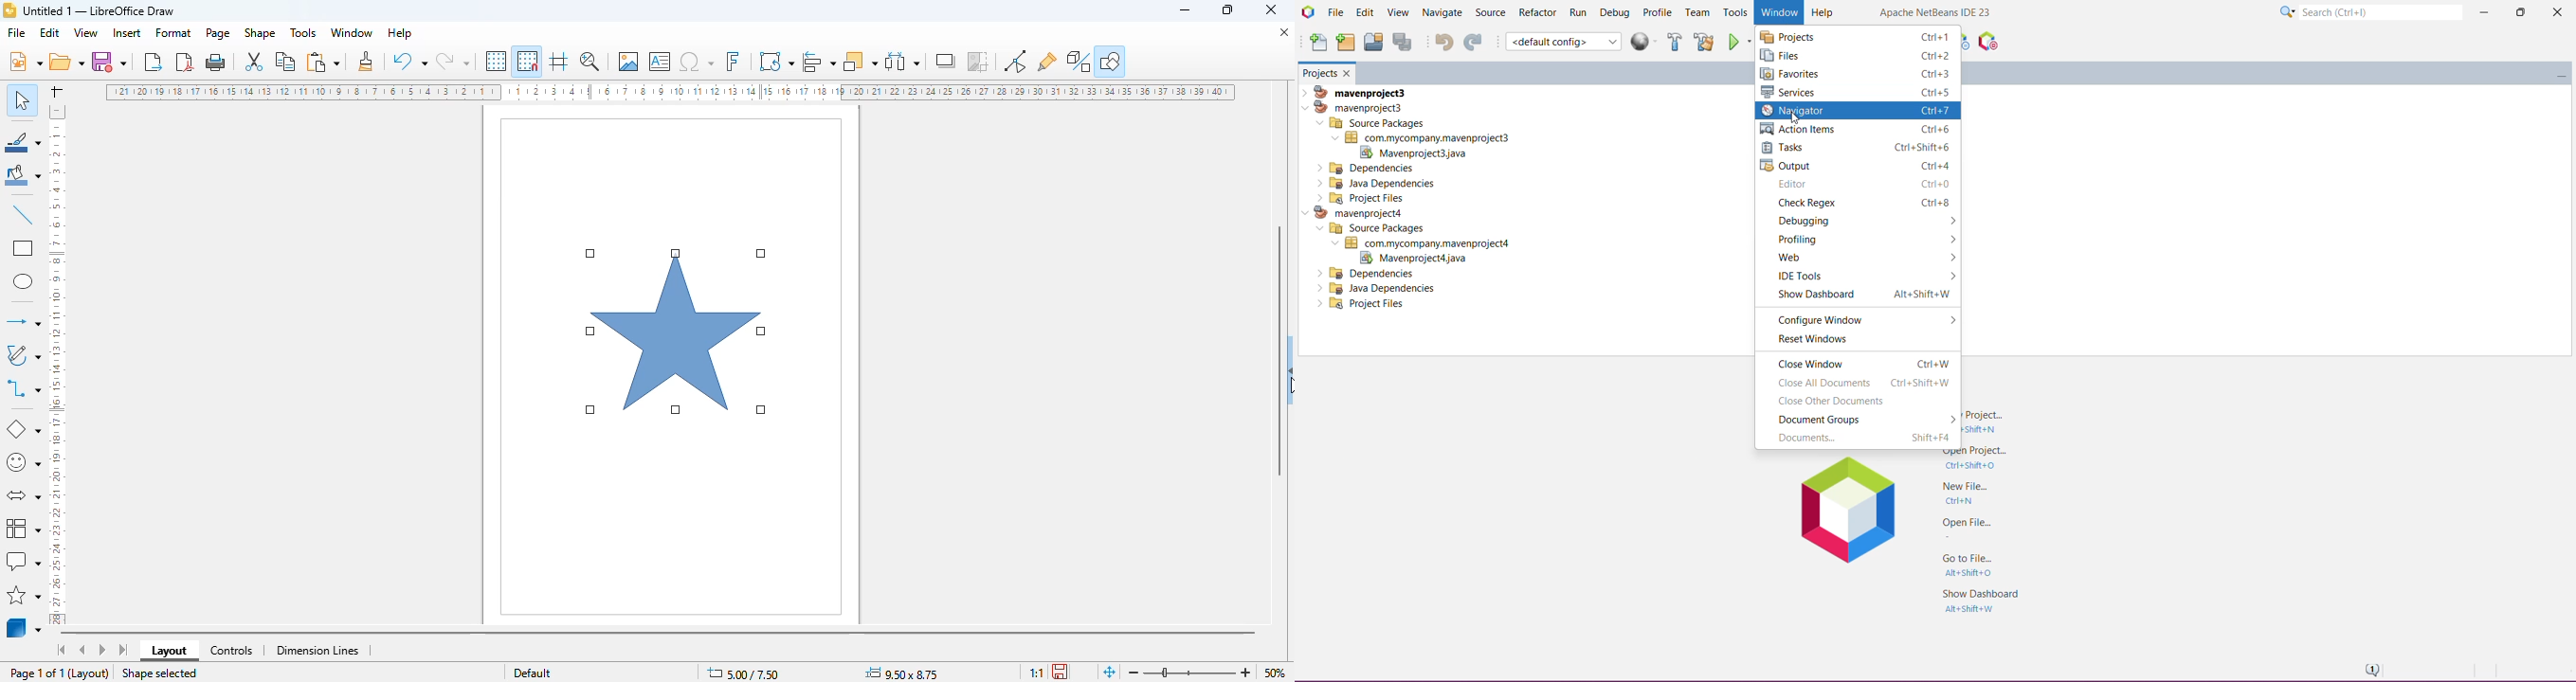 Image resolution: width=2576 pixels, height=700 pixels. I want to click on Search, so click(2381, 11).